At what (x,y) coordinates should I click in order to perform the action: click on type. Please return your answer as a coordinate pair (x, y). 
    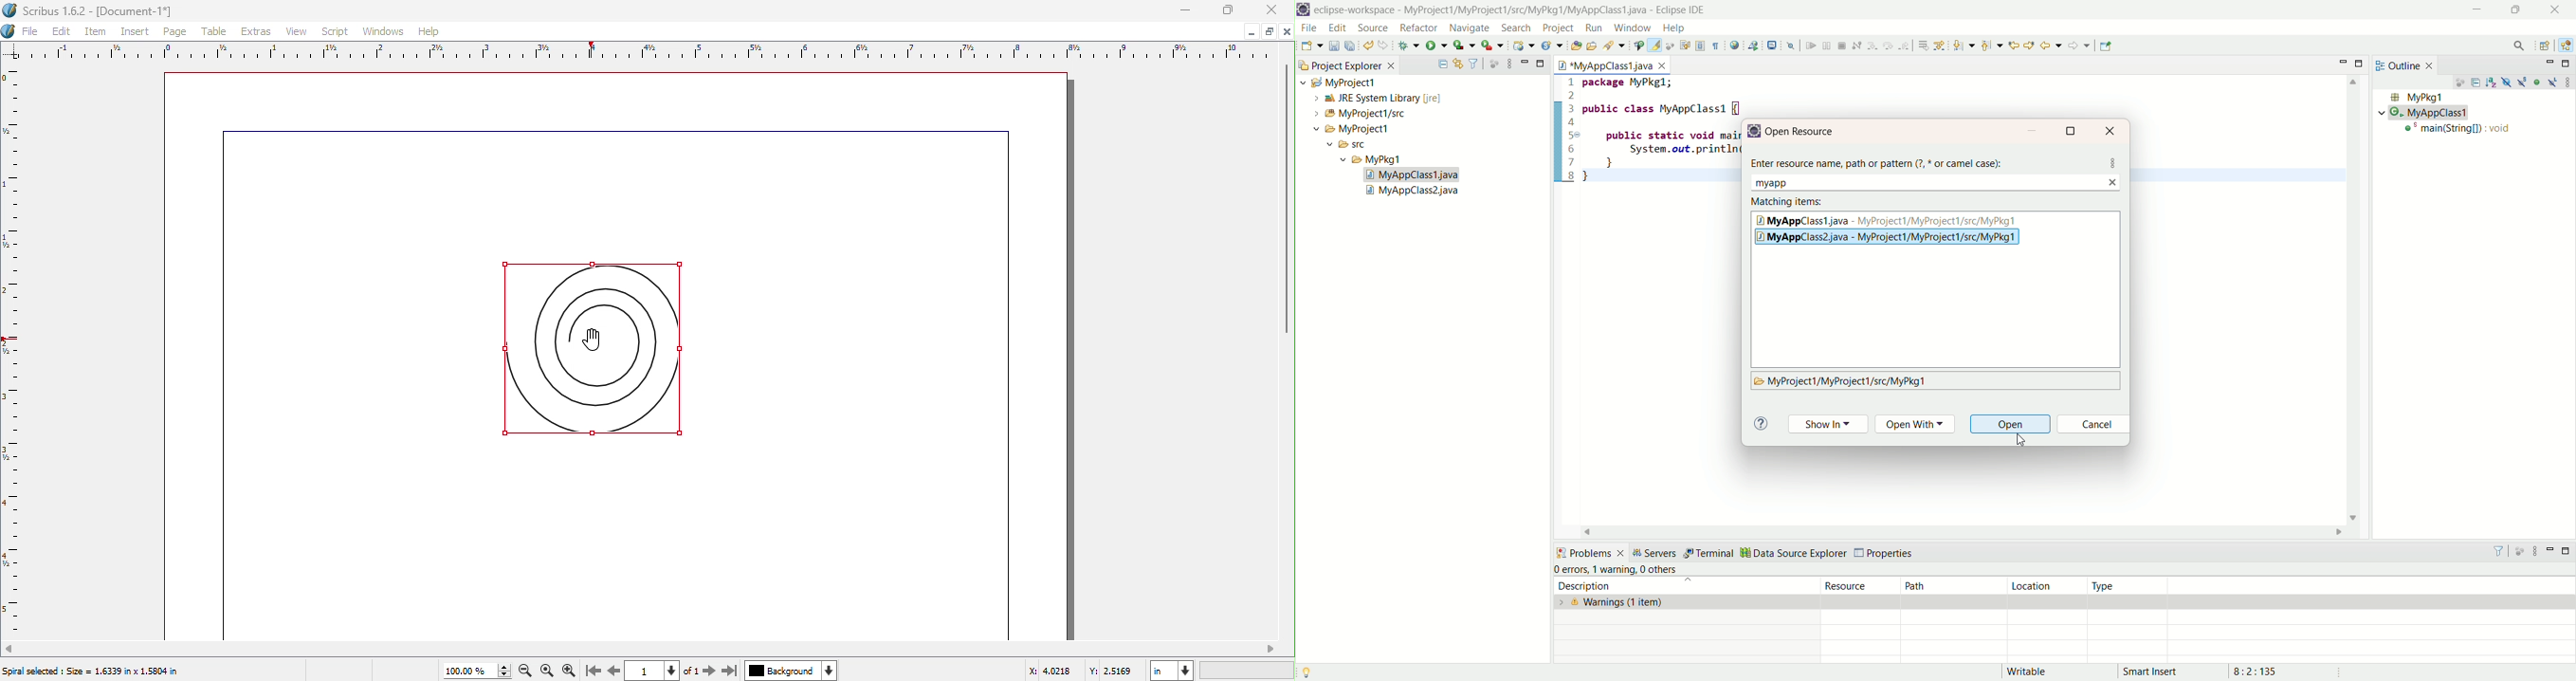
    Looking at the image, I should click on (2131, 586).